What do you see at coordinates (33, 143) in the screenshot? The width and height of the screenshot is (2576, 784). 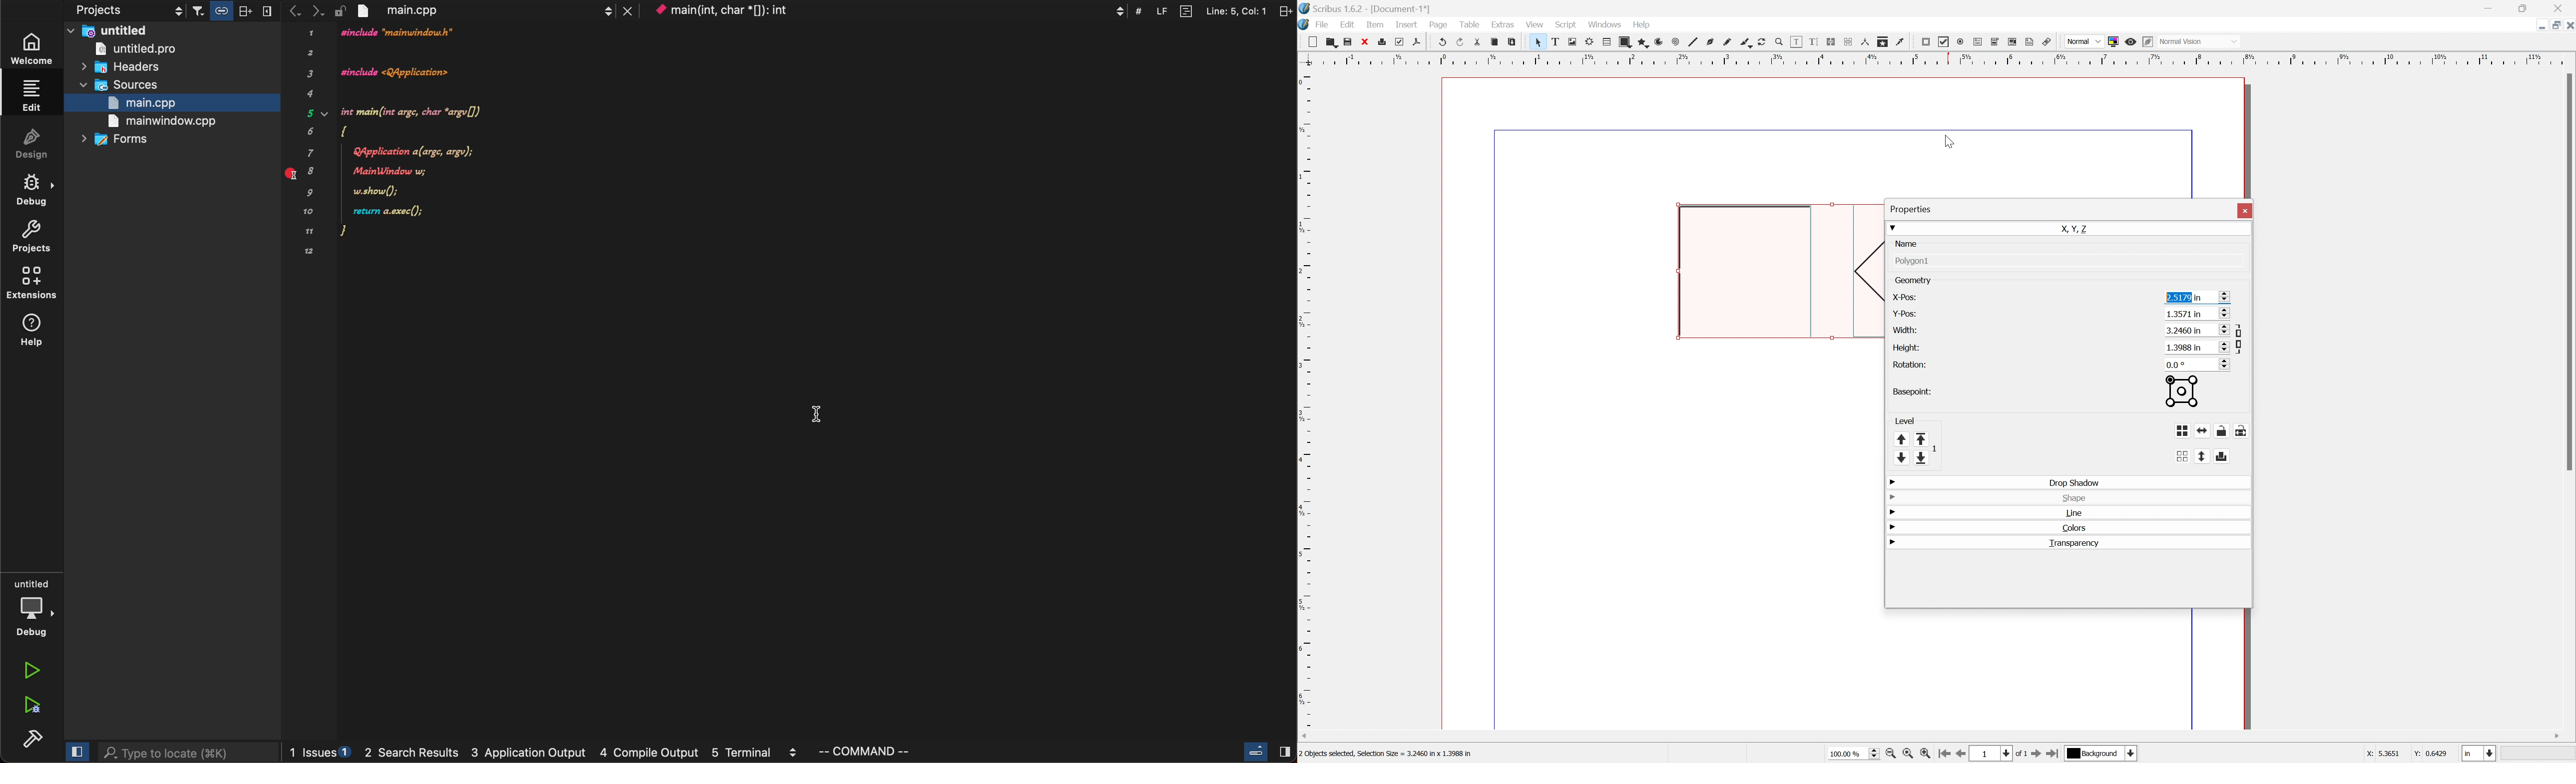 I see `design` at bounding box center [33, 143].